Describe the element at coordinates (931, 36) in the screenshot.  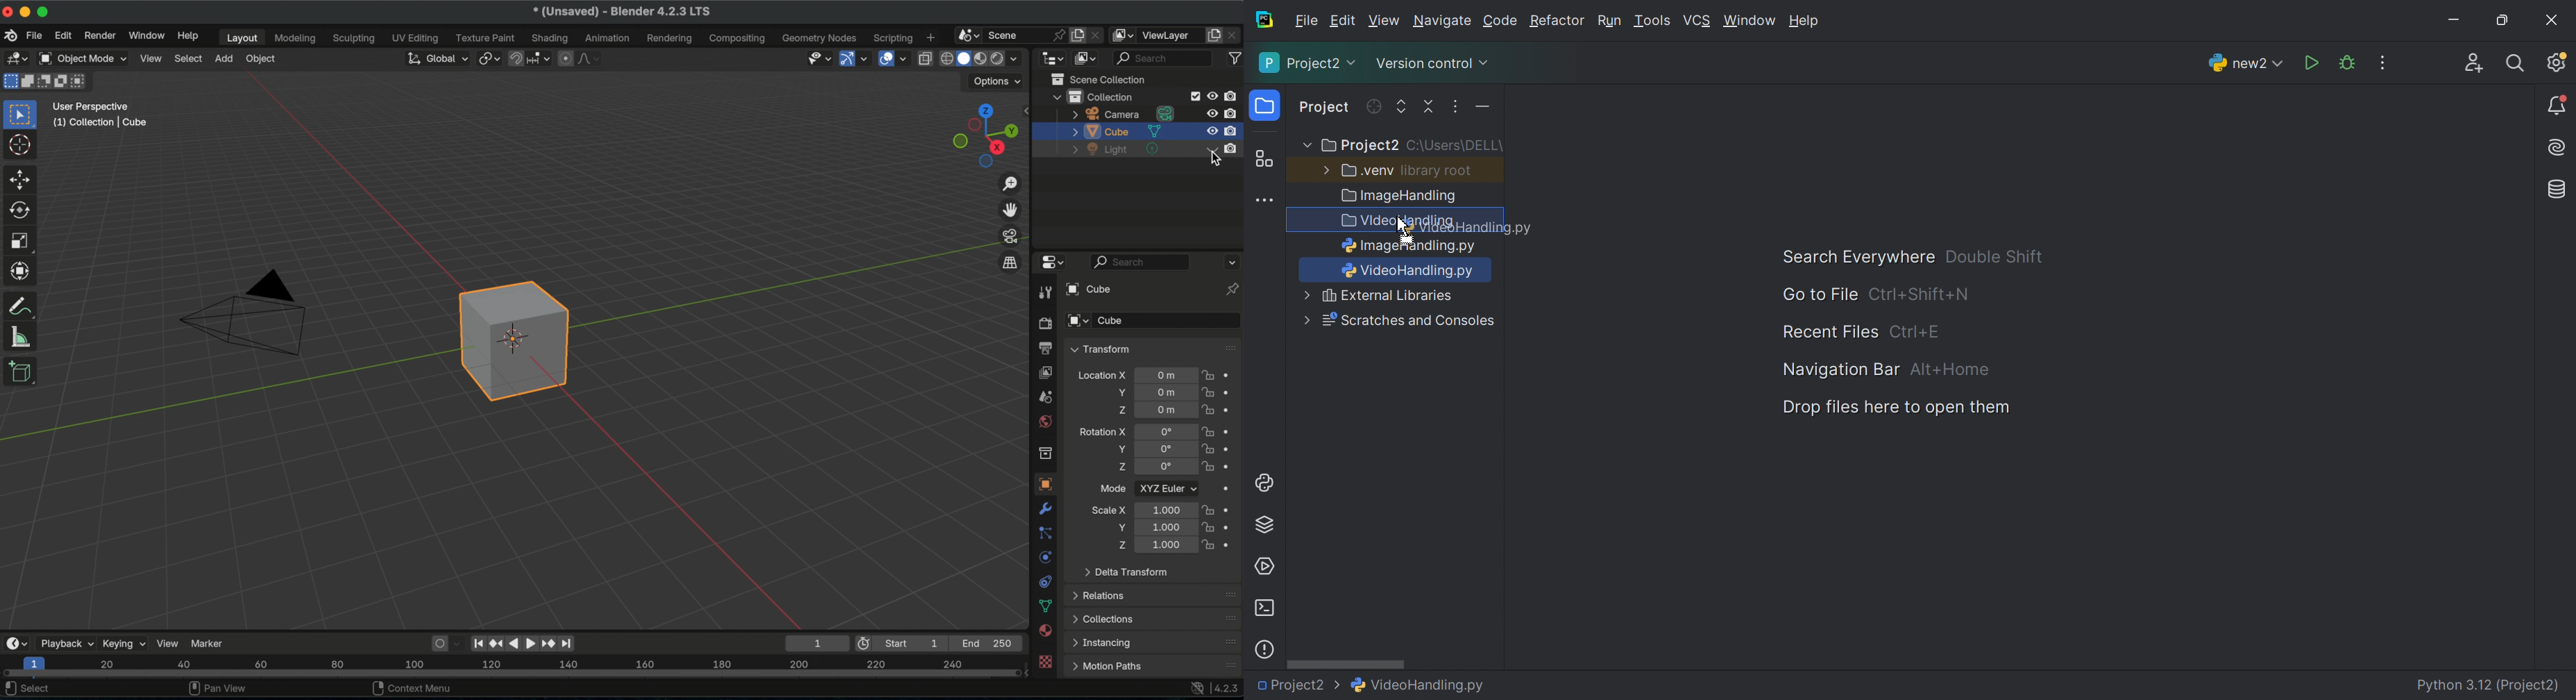
I see `add workspace` at that location.